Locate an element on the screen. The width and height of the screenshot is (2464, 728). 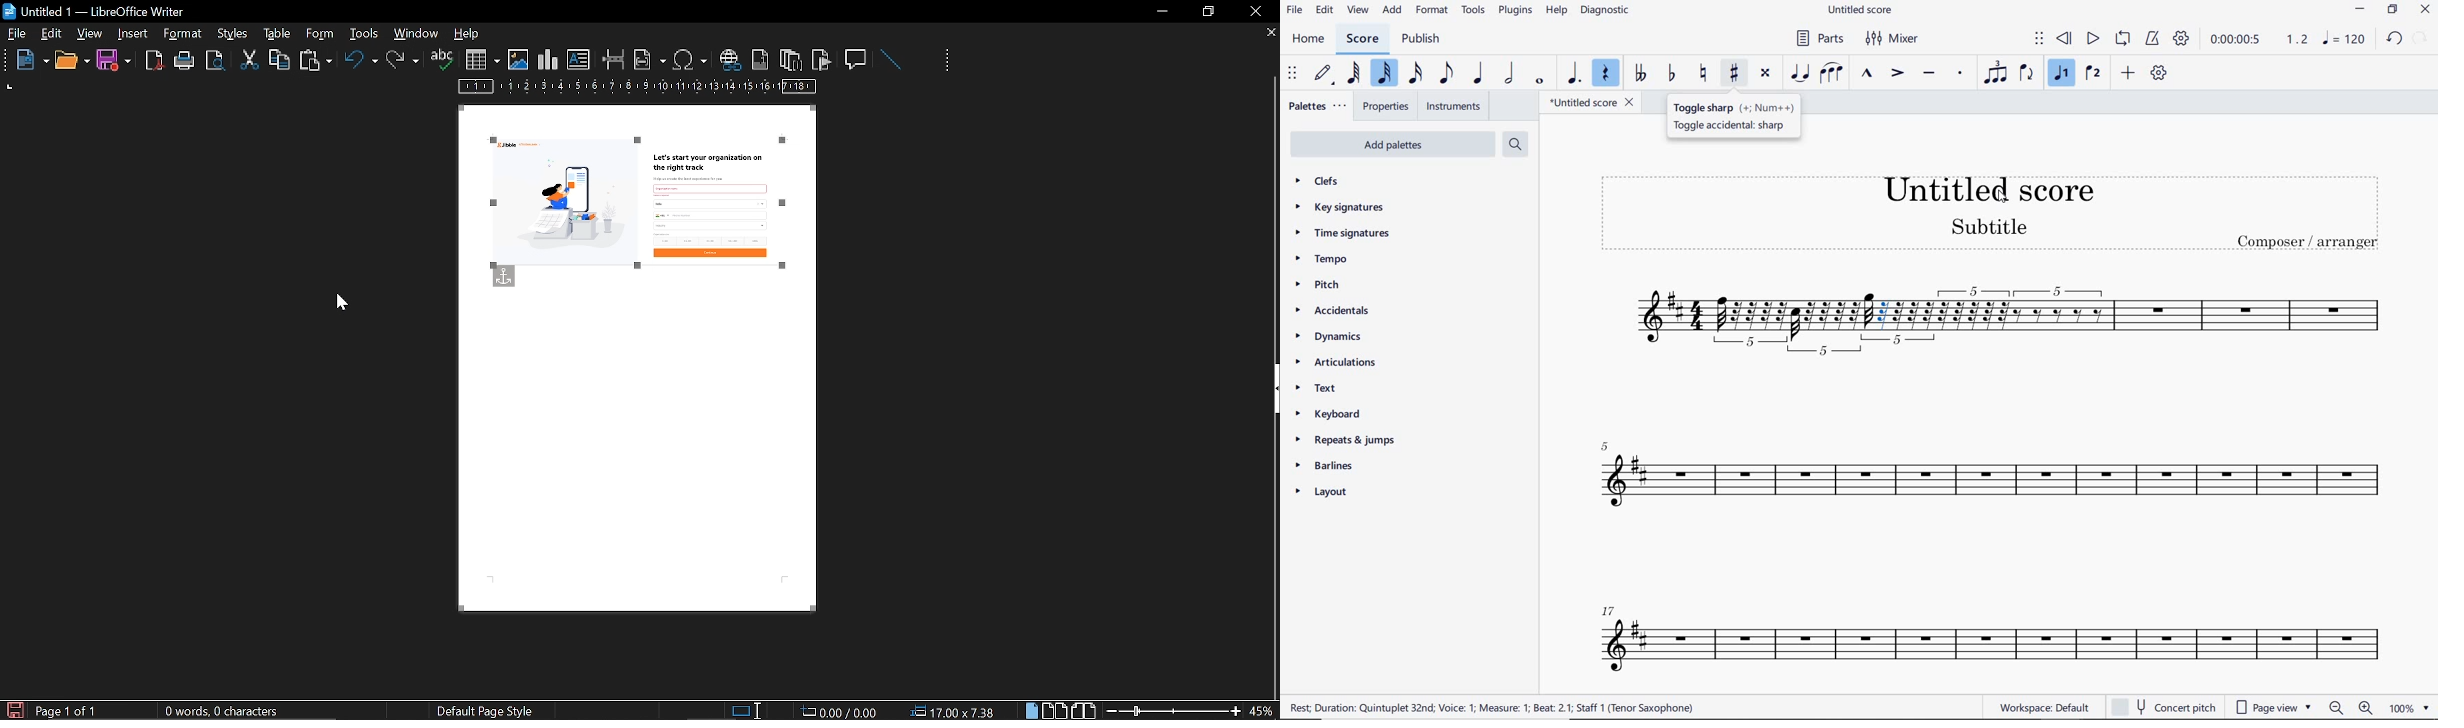
SEARCH PALETTES is located at coordinates (1514, 143).